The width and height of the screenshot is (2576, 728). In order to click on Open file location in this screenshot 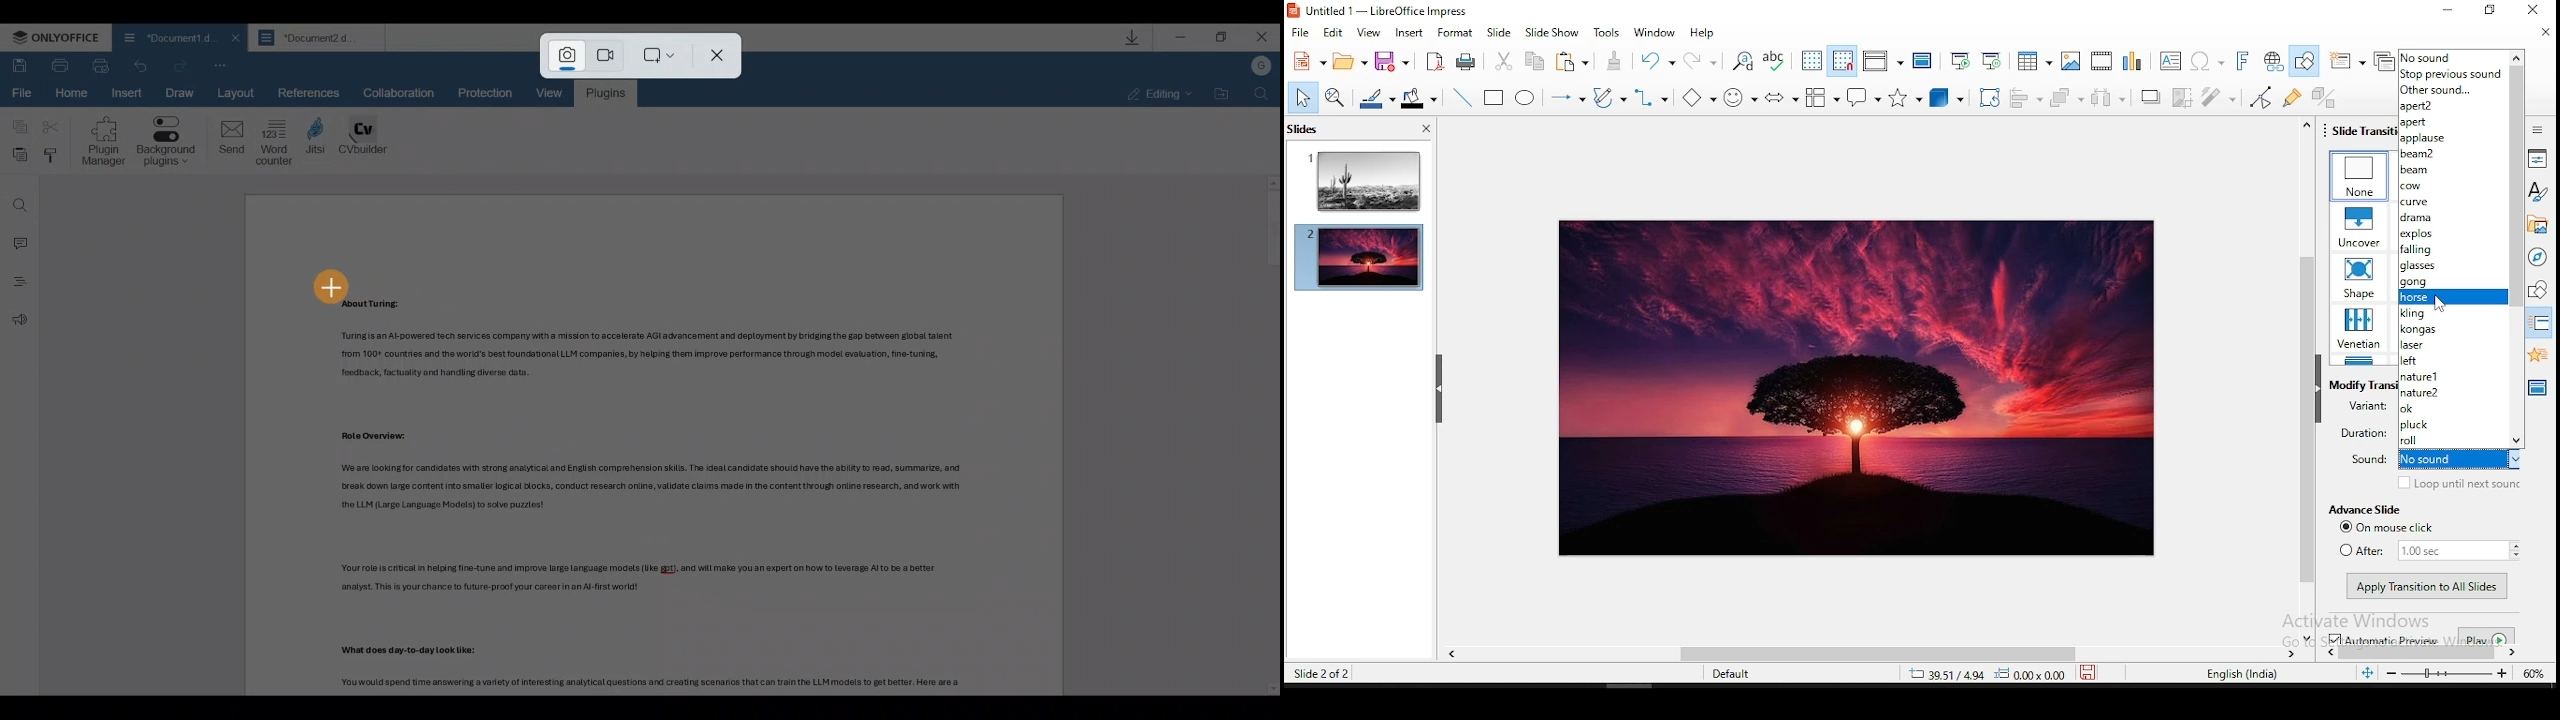, I will do `click(1218, 94)`.